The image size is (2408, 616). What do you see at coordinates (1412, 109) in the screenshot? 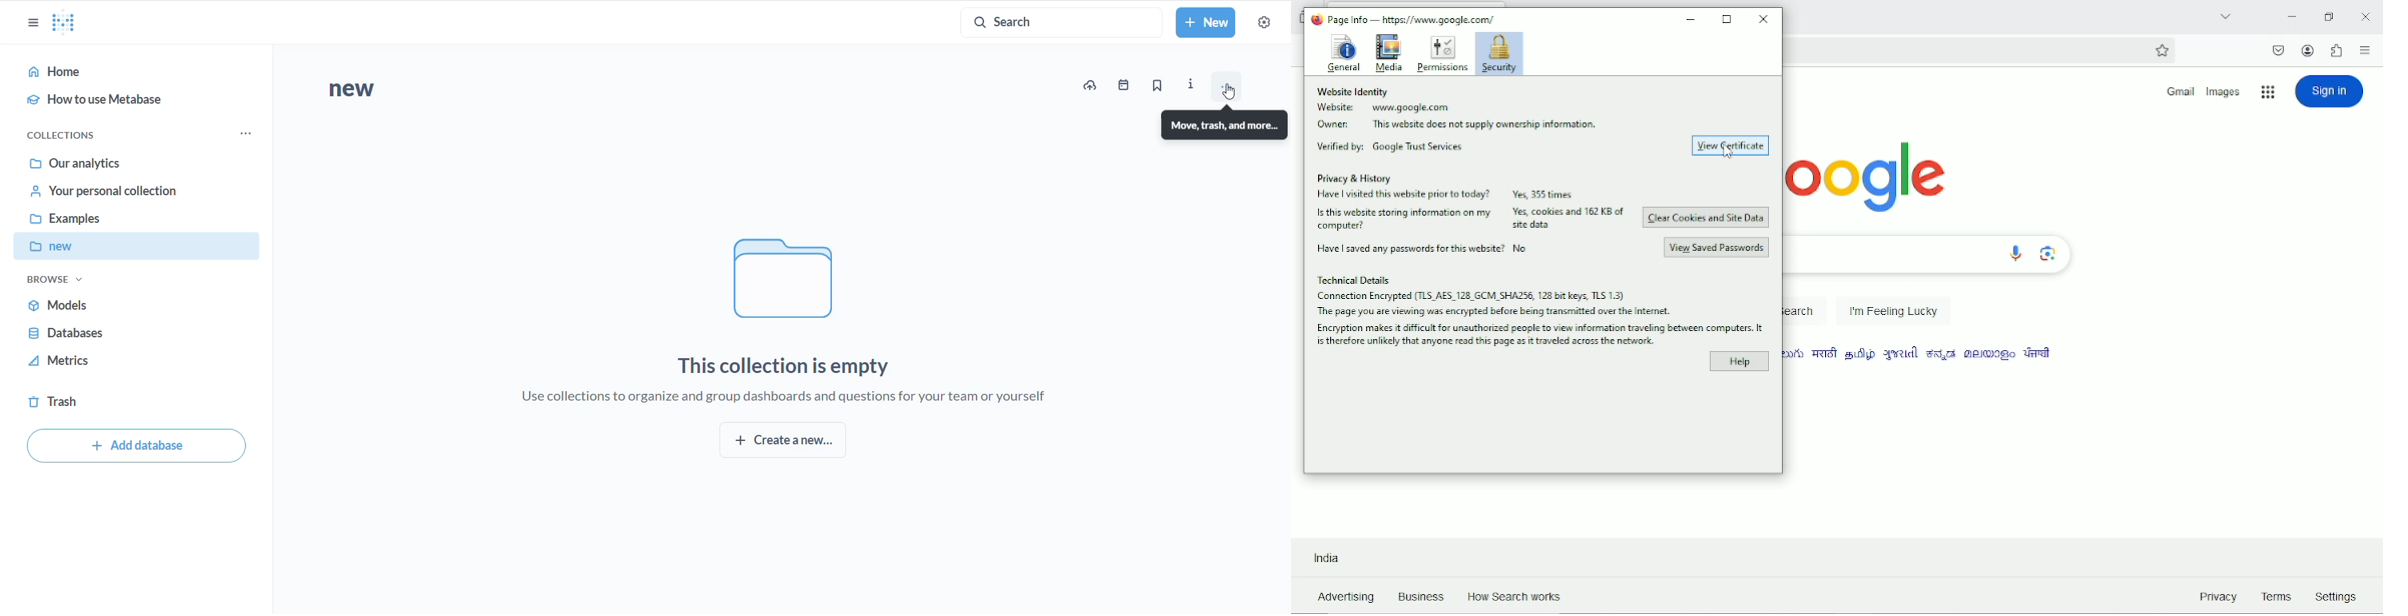
I see `www.google.com` at bounding box center [1412, 109].